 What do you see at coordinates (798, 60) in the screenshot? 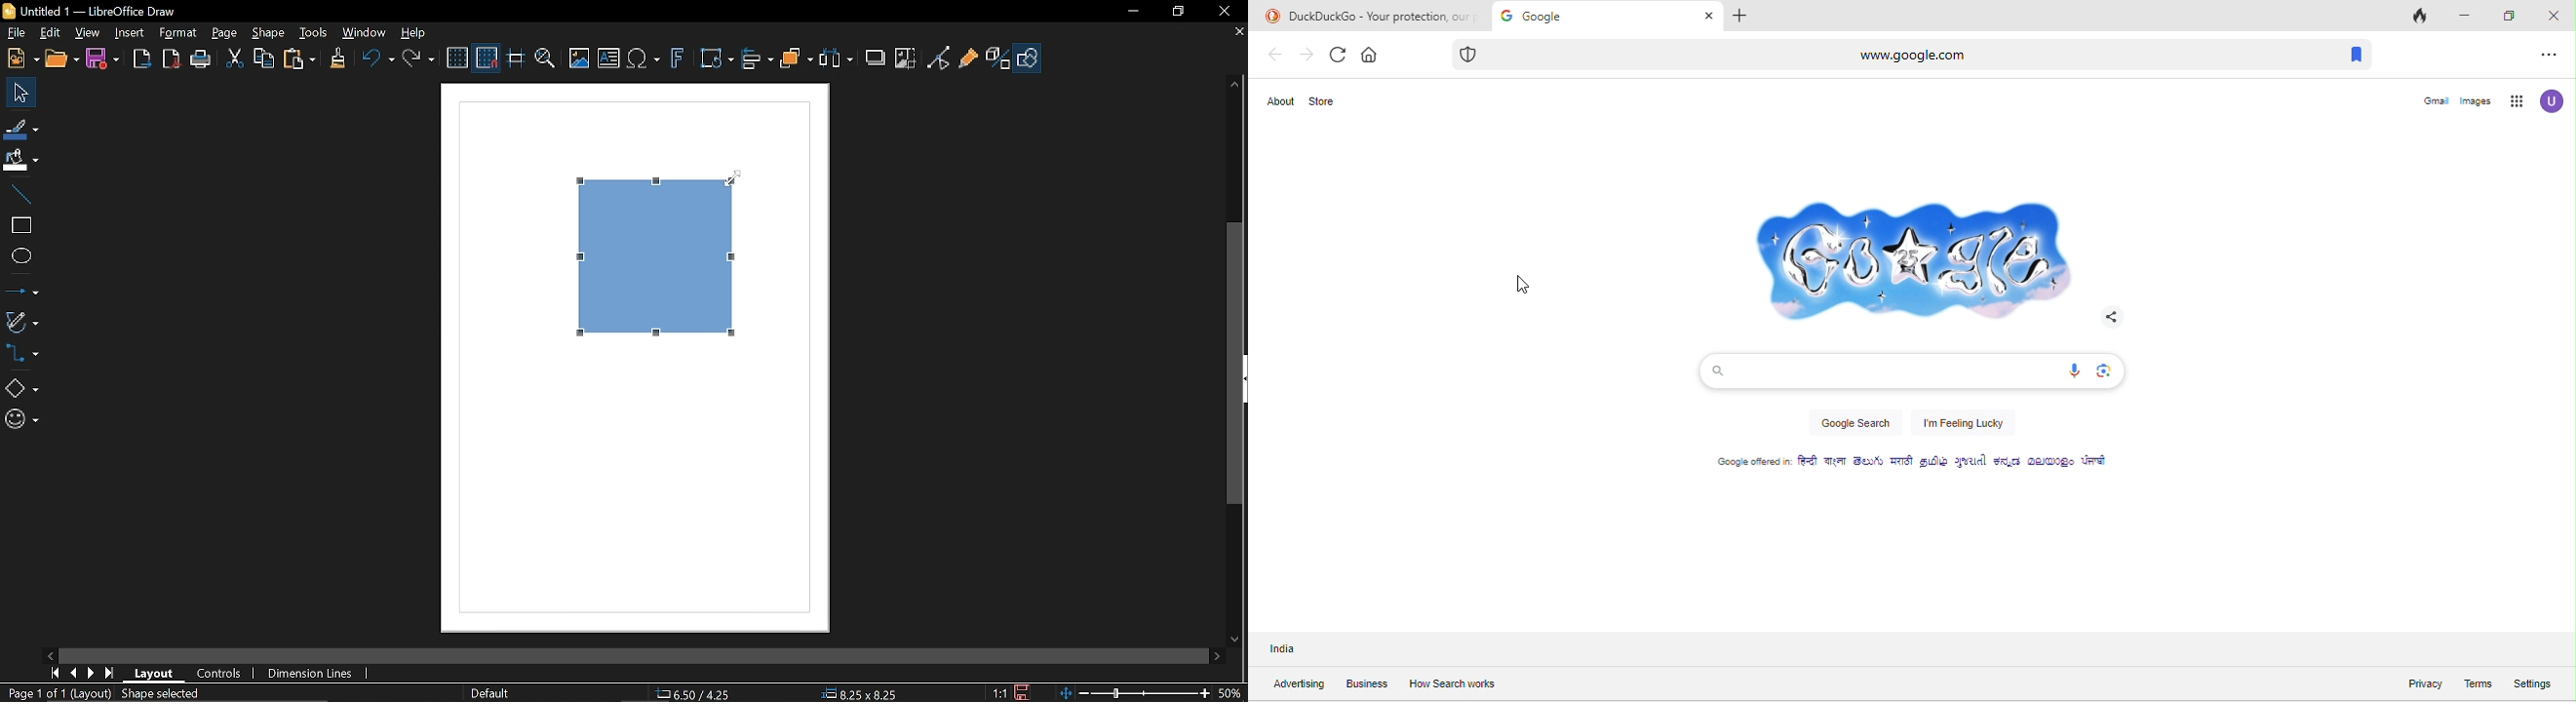
I see `Arrange` at bounding box center [798, 60].